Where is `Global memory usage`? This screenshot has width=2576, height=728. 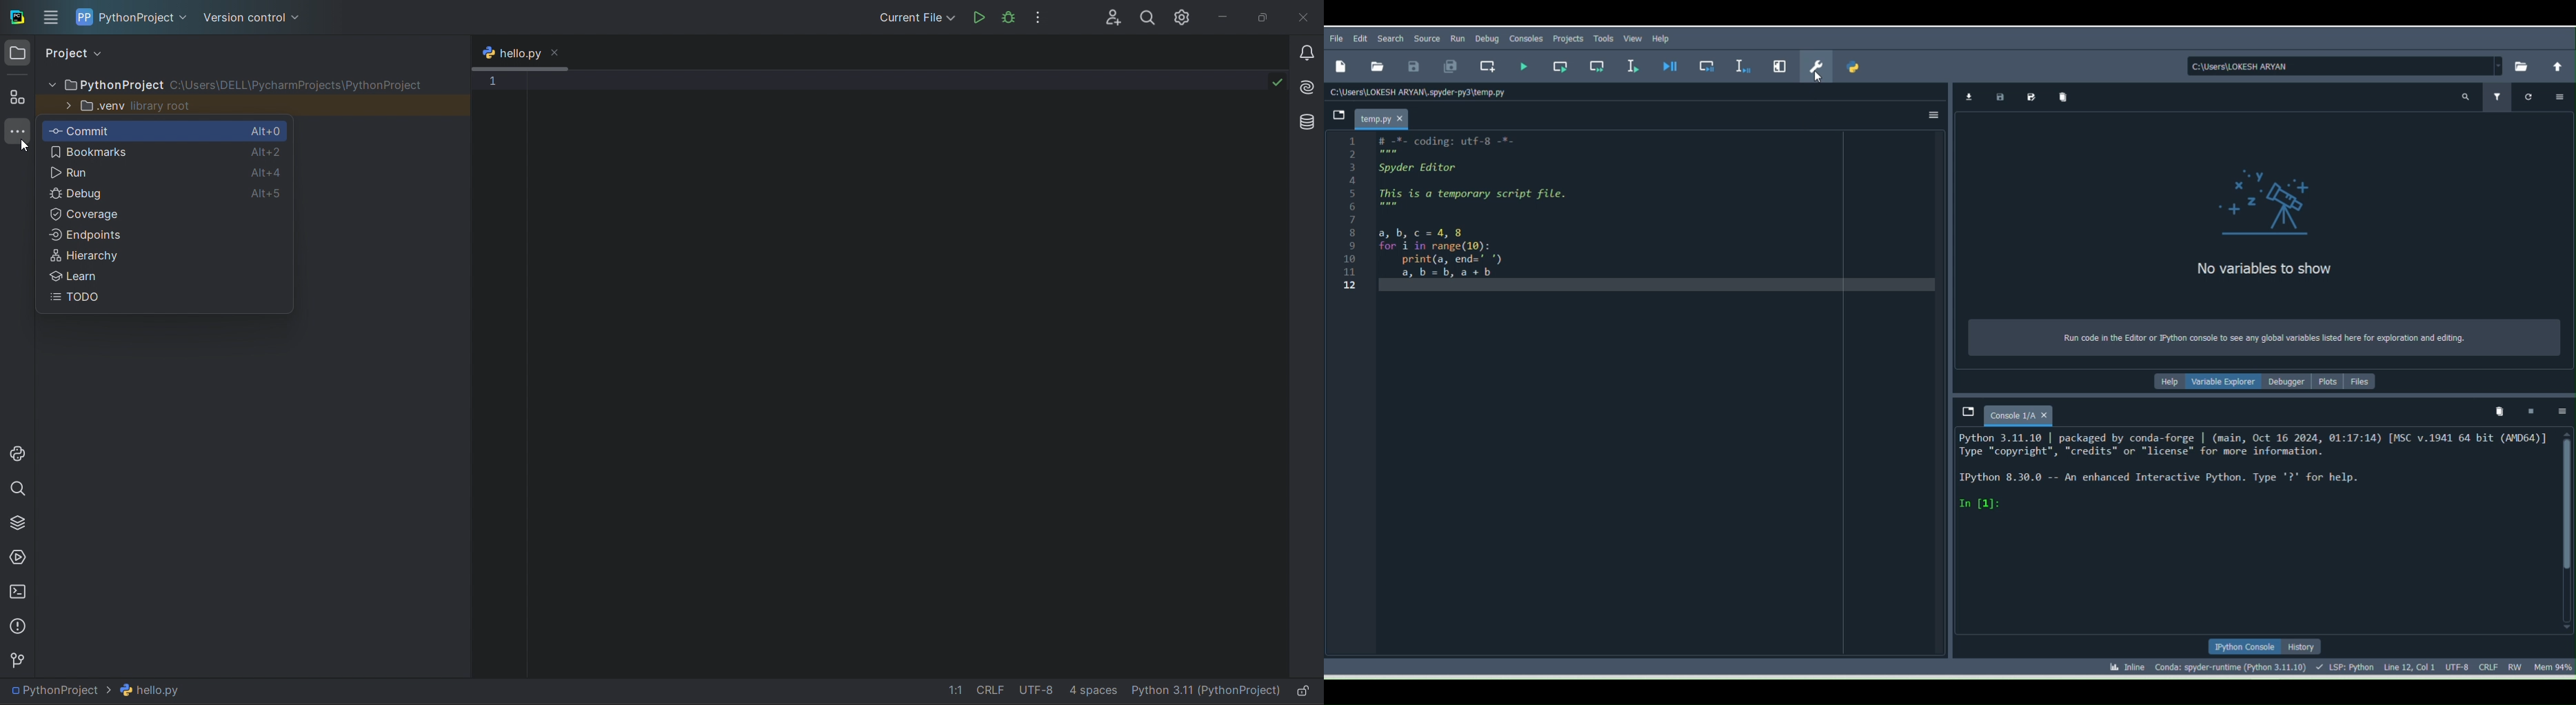 Global memory usage is located at coordinates (2552, 665).